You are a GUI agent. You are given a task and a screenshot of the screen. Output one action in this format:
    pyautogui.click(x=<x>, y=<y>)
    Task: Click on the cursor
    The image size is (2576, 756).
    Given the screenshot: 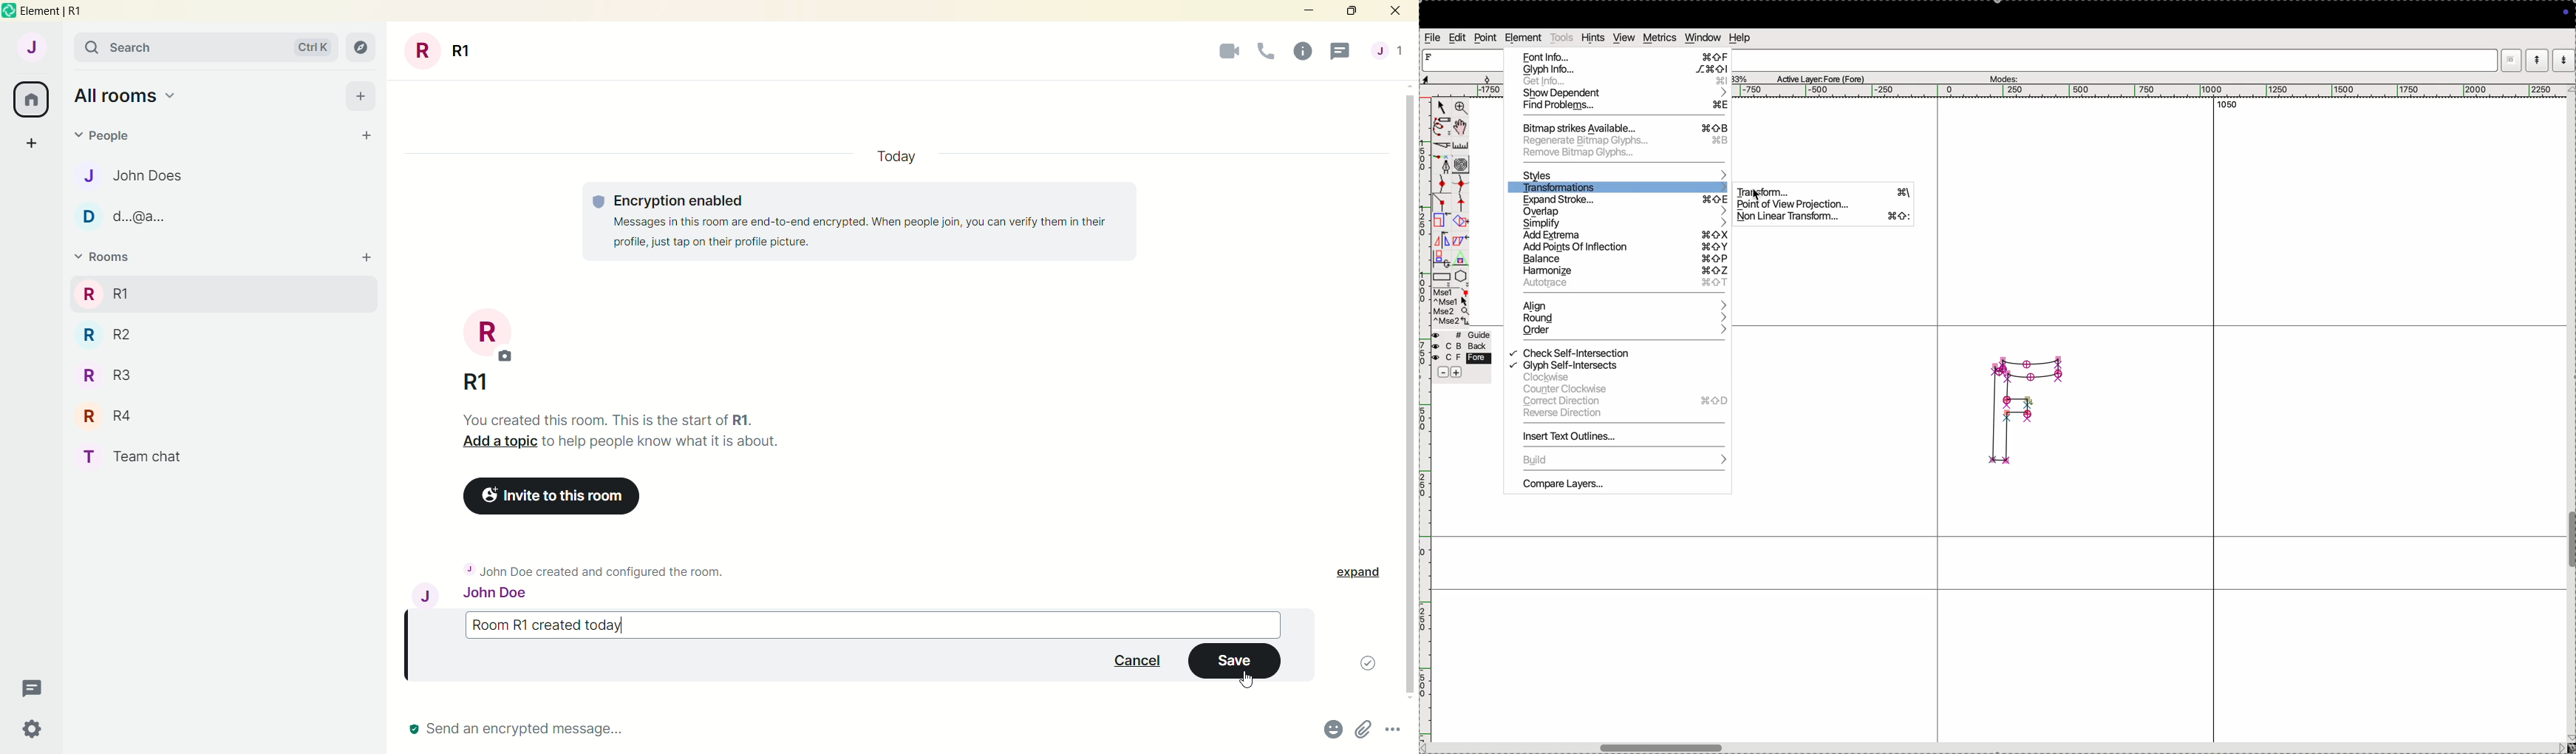 What is the action you would take?
    pyautogui.click(x=1440, y=108)
    